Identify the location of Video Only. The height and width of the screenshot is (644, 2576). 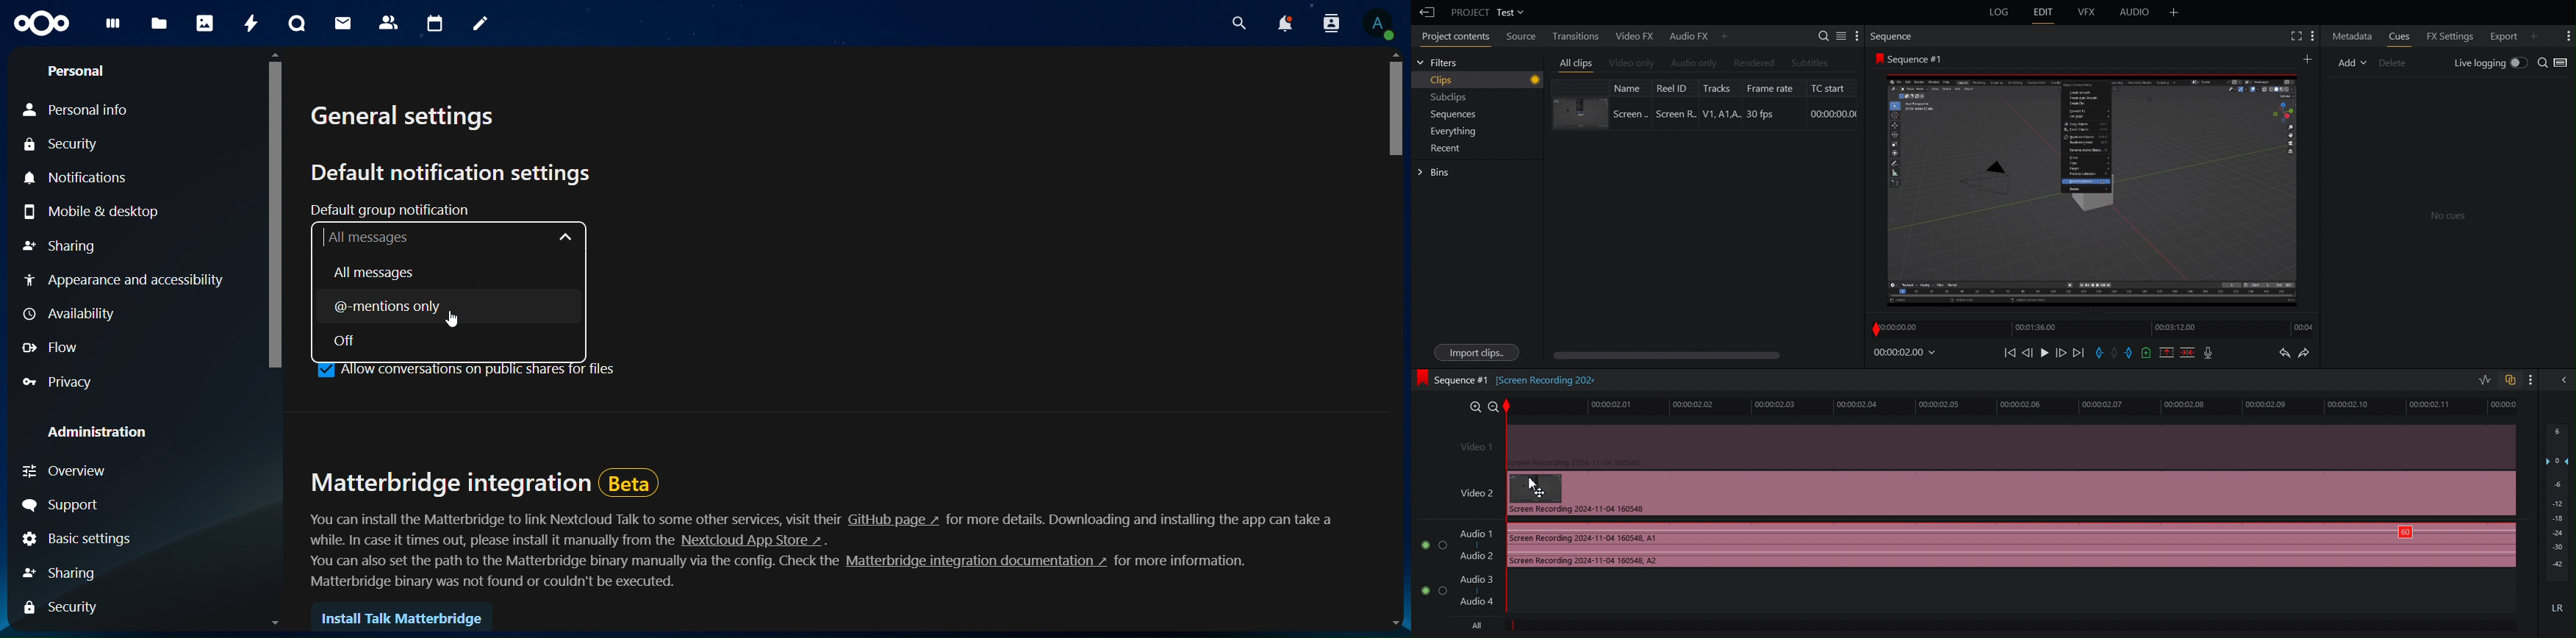
(1632, 62).